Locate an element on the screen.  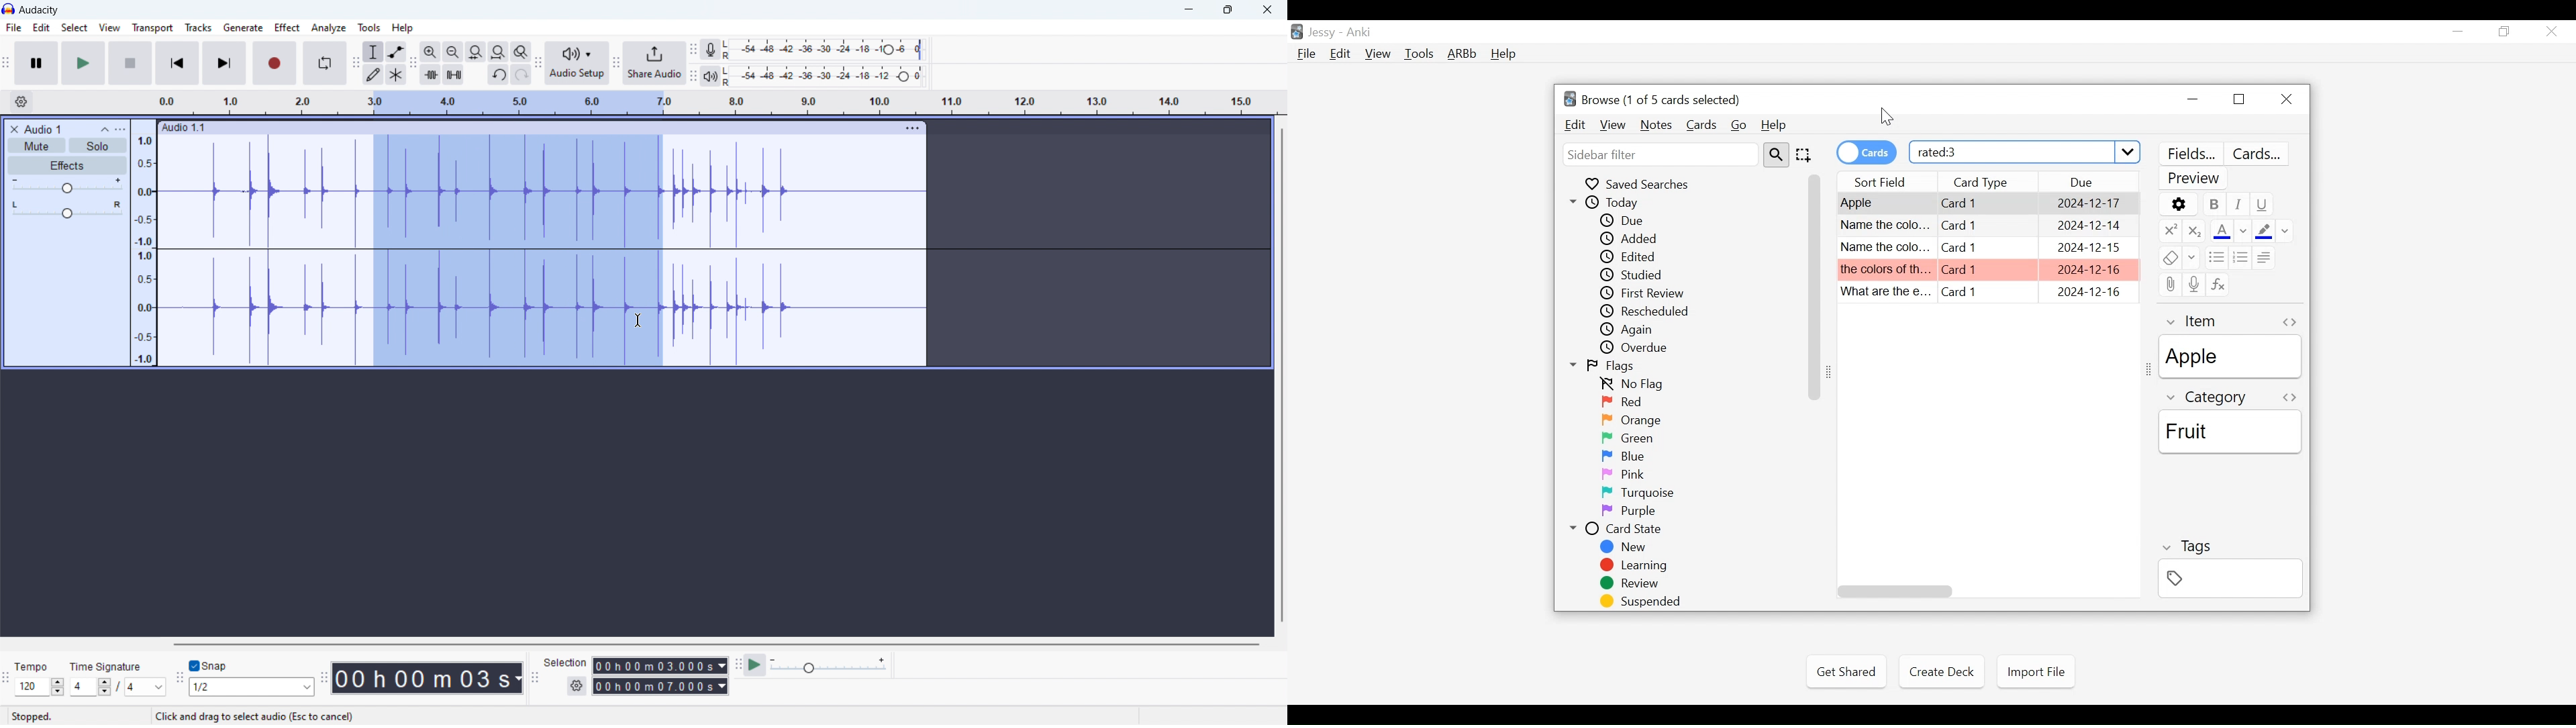
Notes is located at coordinates (1656, 126).